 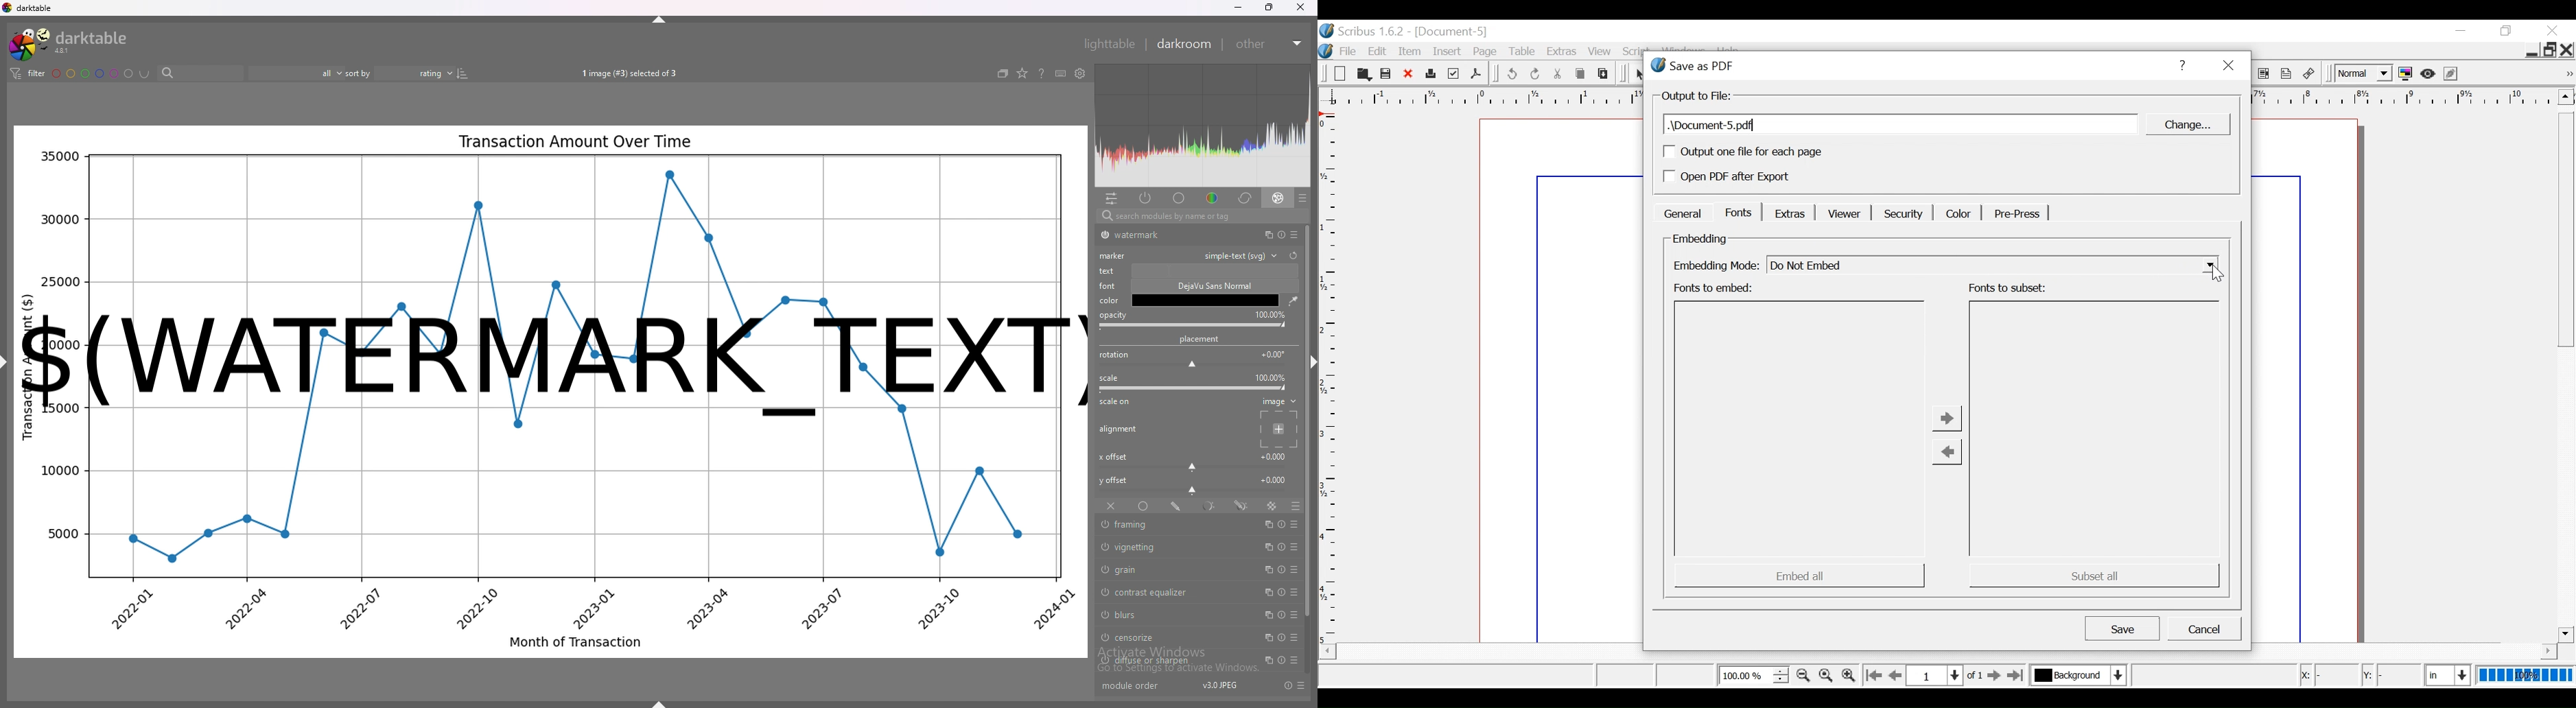 What do you see at coordinates (1274, 353) in the screenshot?
I see `rotation degrees` at bounding box center [1274, 353].